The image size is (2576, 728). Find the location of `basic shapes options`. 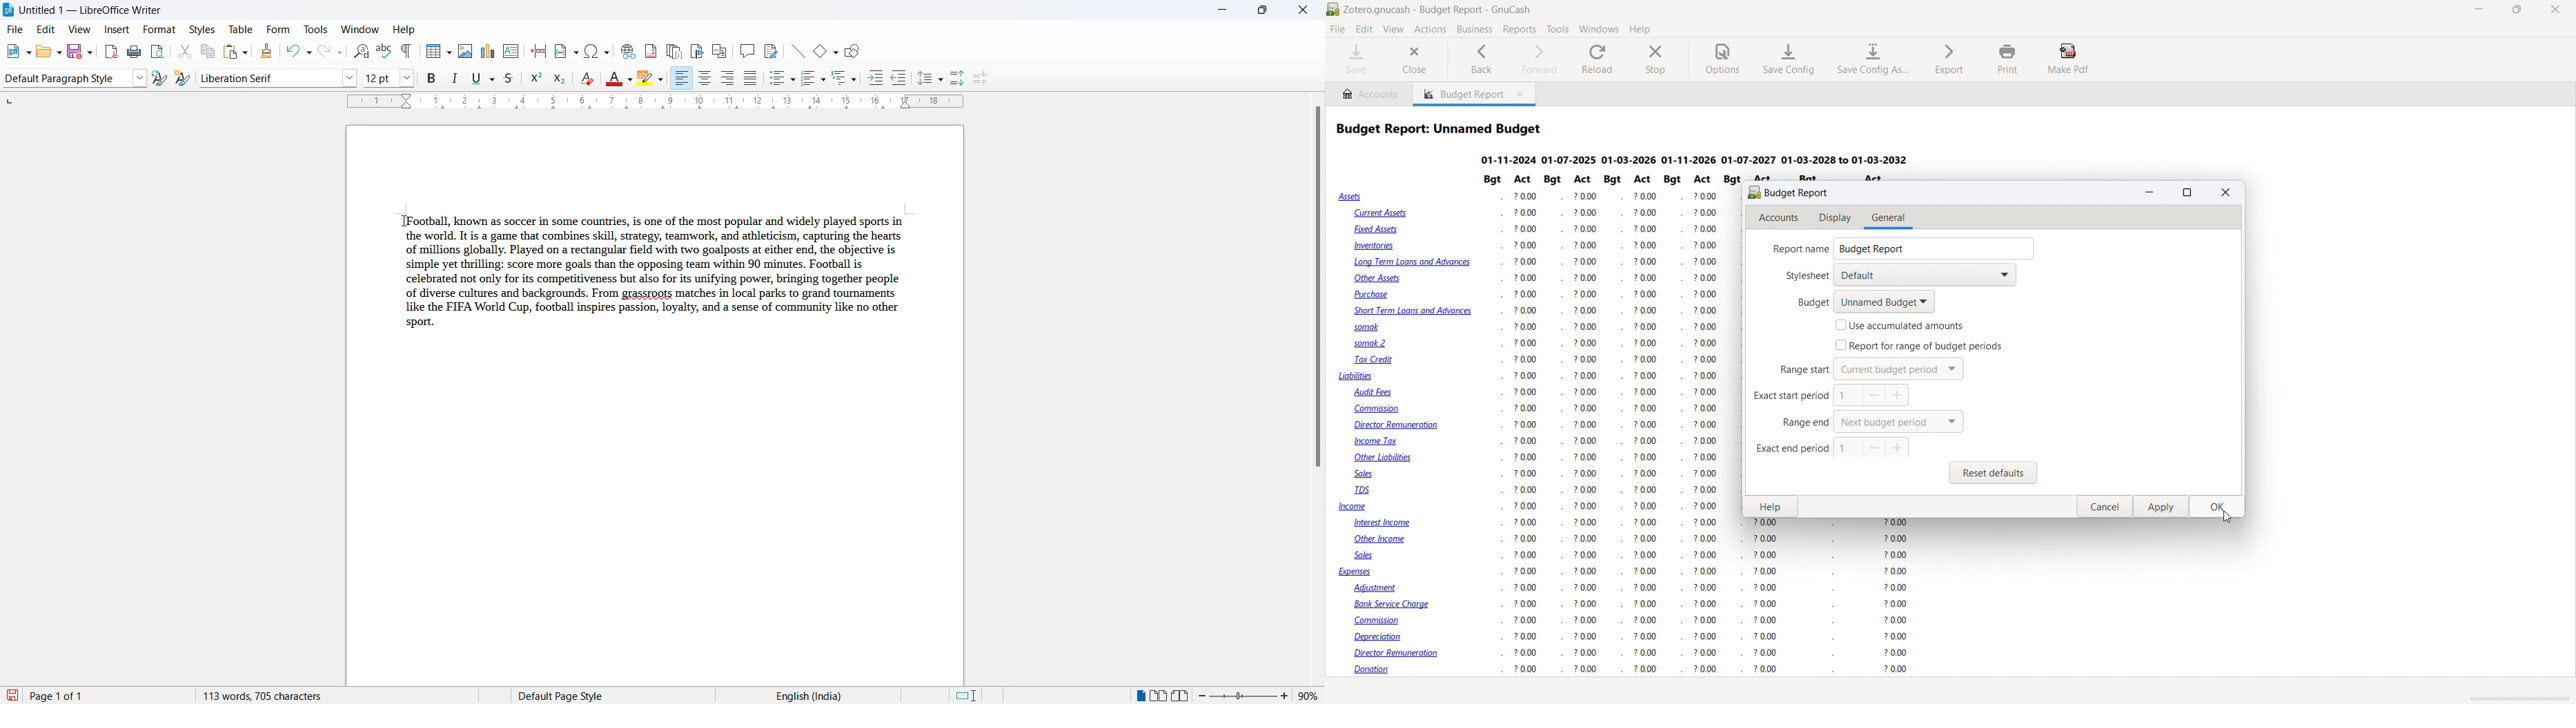

basic shapes options is located at coordinates (837, 53).